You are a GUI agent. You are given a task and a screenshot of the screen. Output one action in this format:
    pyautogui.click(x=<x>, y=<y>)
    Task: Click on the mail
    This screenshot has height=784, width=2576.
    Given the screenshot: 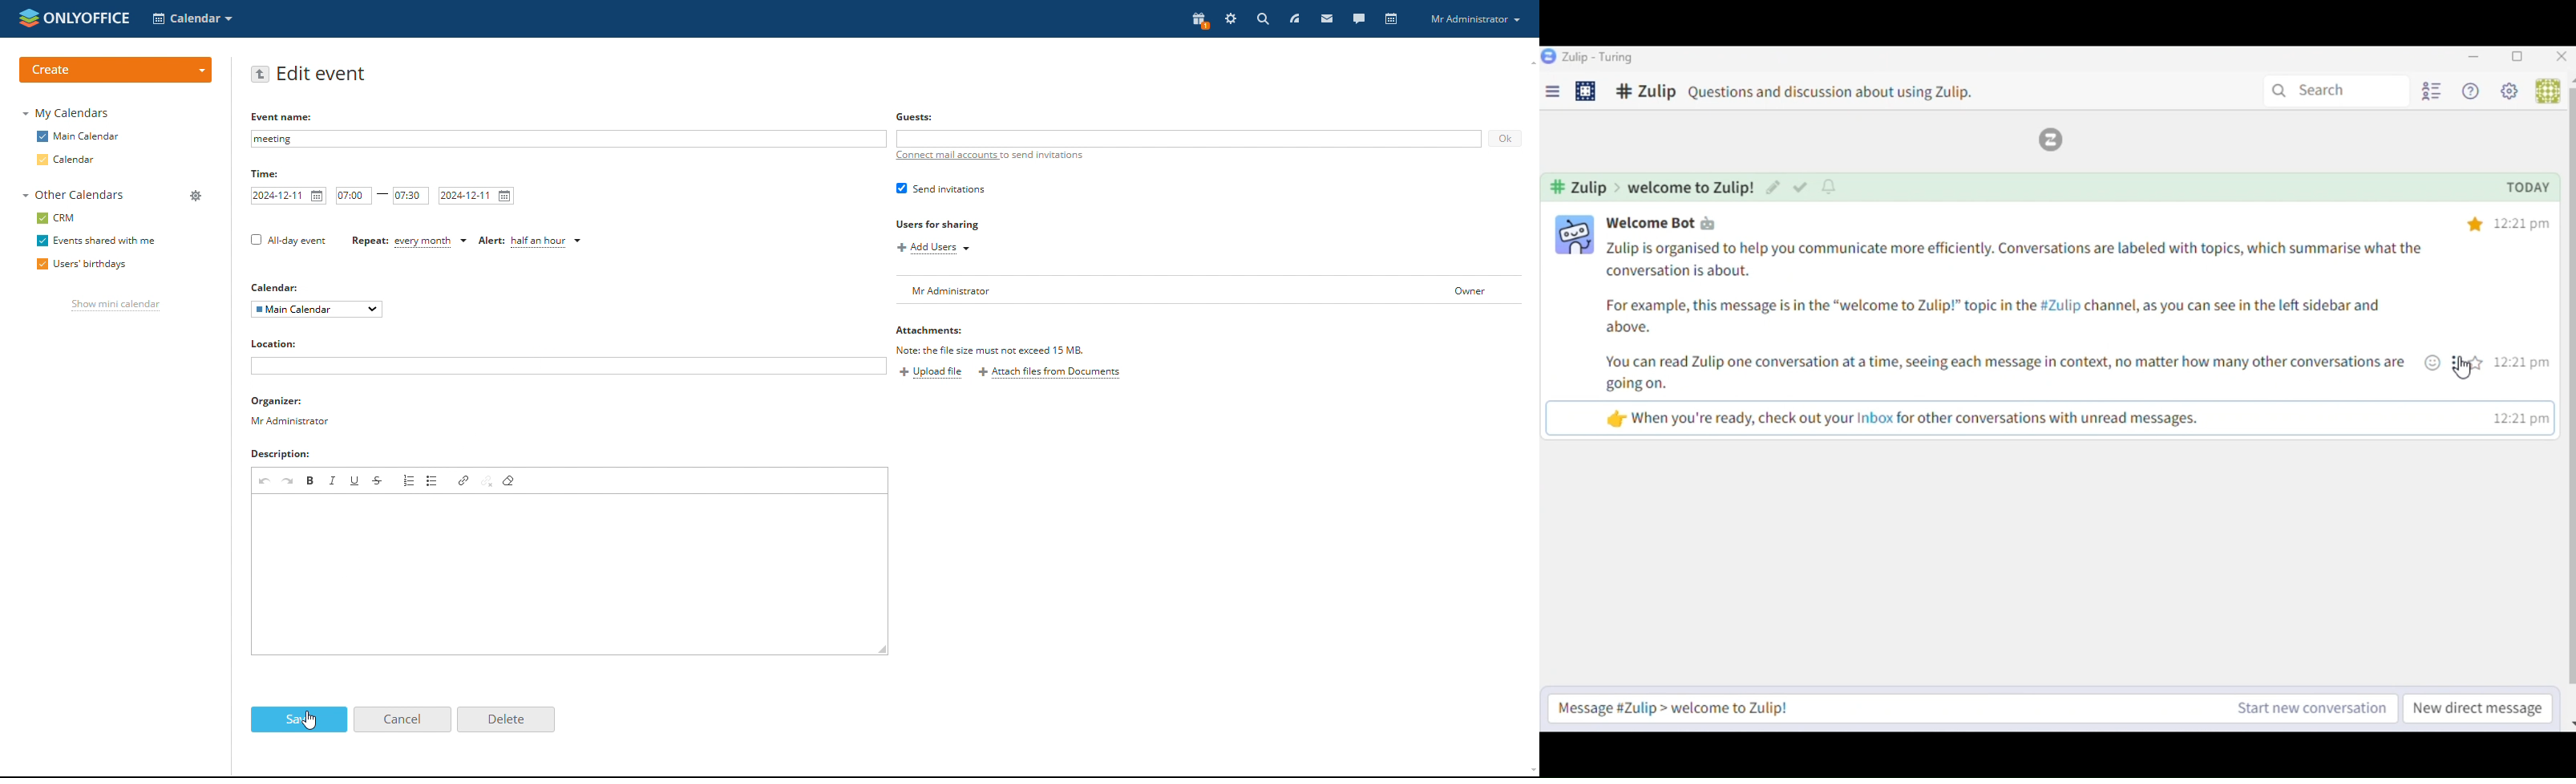 What is the action you would take?
    pyautogui.click(x=1327, y=19)
    